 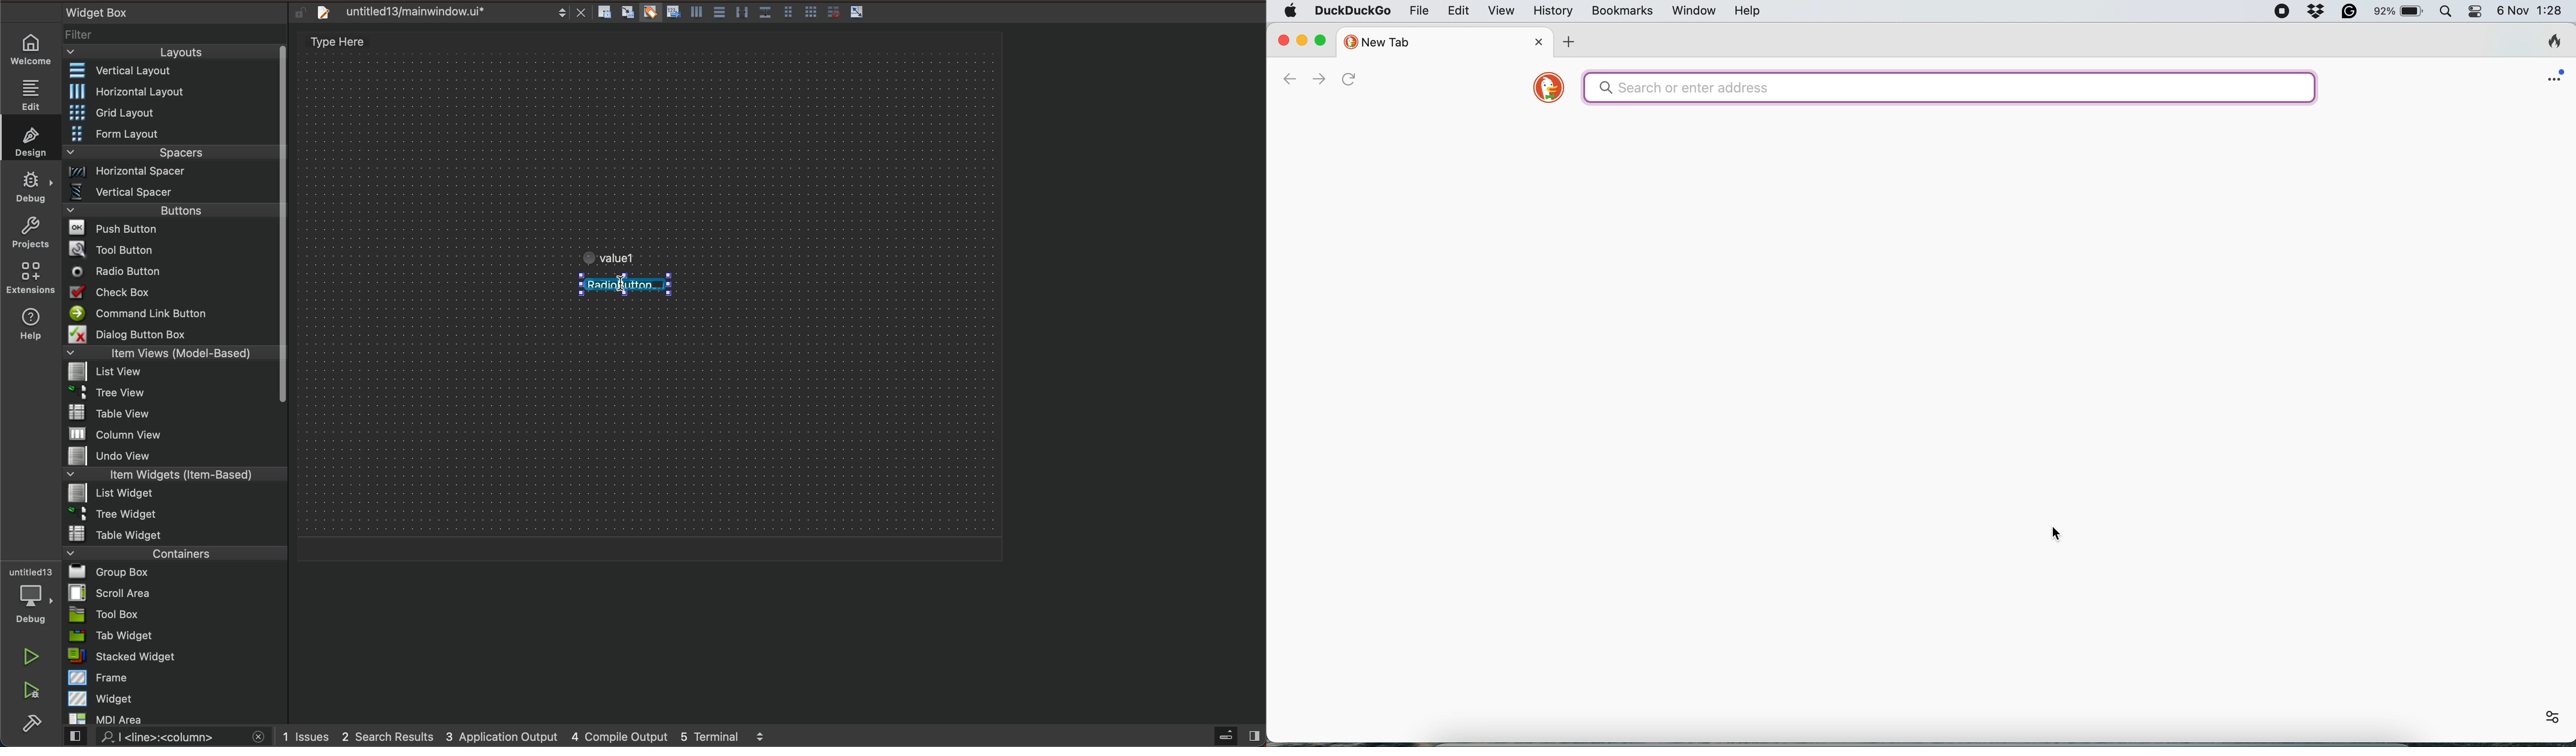 What do you see at coordinates (2400, 12) in the screenshot?
I see `battery` at bounding box center [2400, 12].